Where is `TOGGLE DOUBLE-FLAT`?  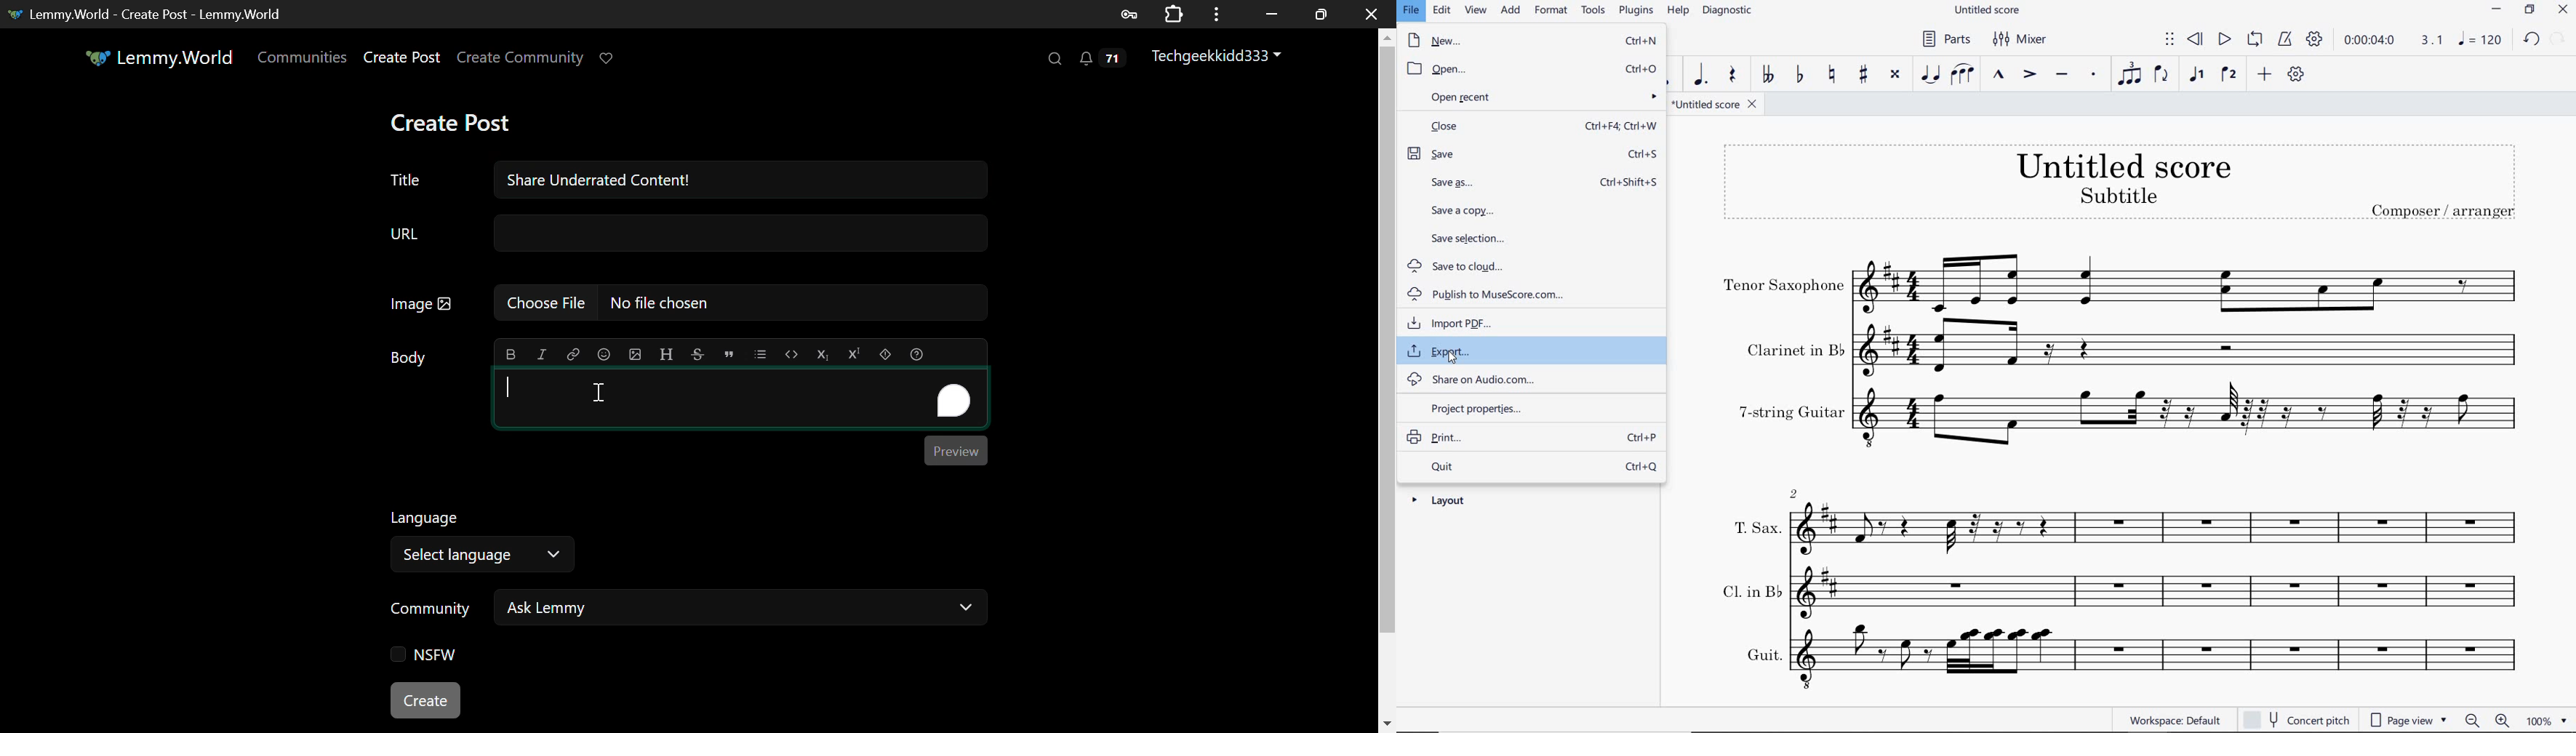
TOGGLE DOUBLE-FLAT is located at coordinates (1768, 75).